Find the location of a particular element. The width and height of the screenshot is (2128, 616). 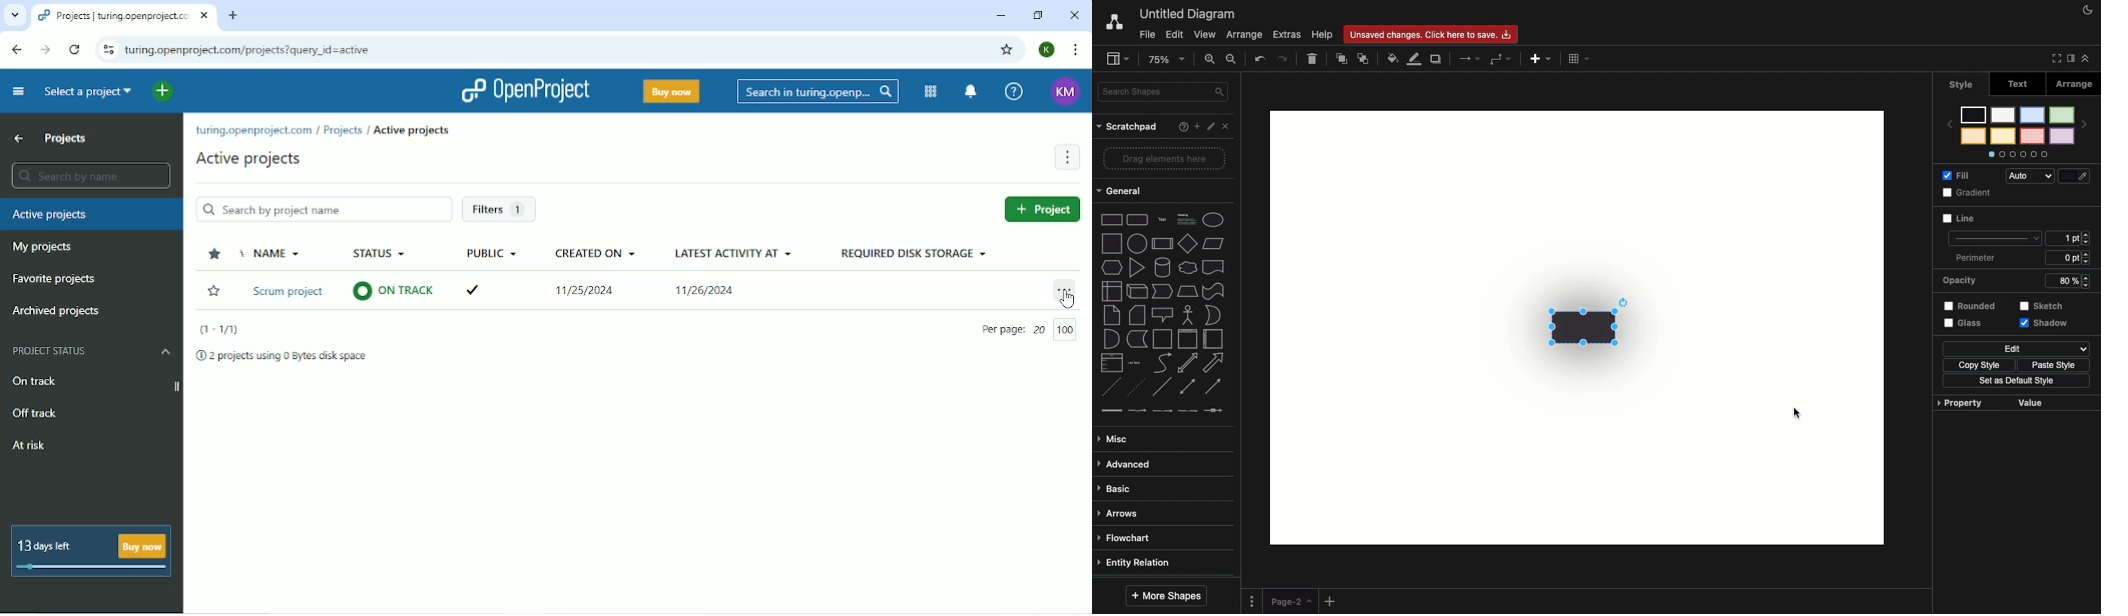

trapezoid is located at coordinates (1185, 292).